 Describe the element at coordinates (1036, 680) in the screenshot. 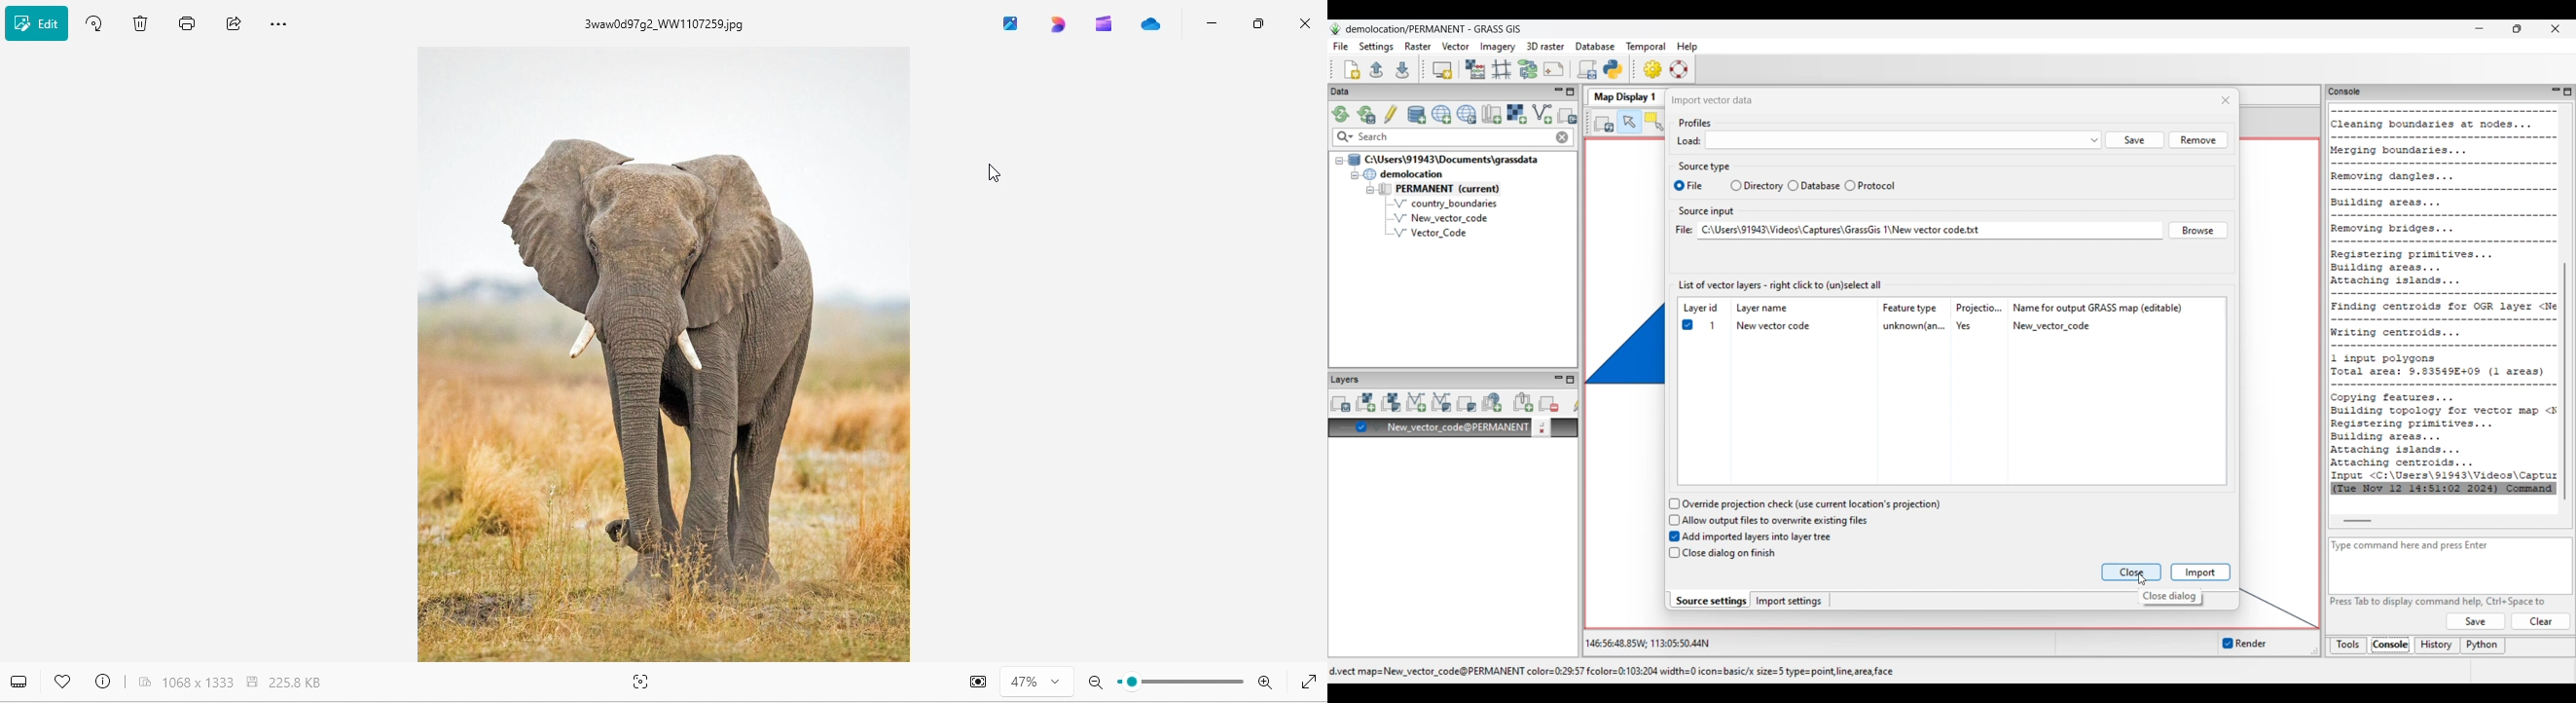

I see `Zoom percentage` at that location.